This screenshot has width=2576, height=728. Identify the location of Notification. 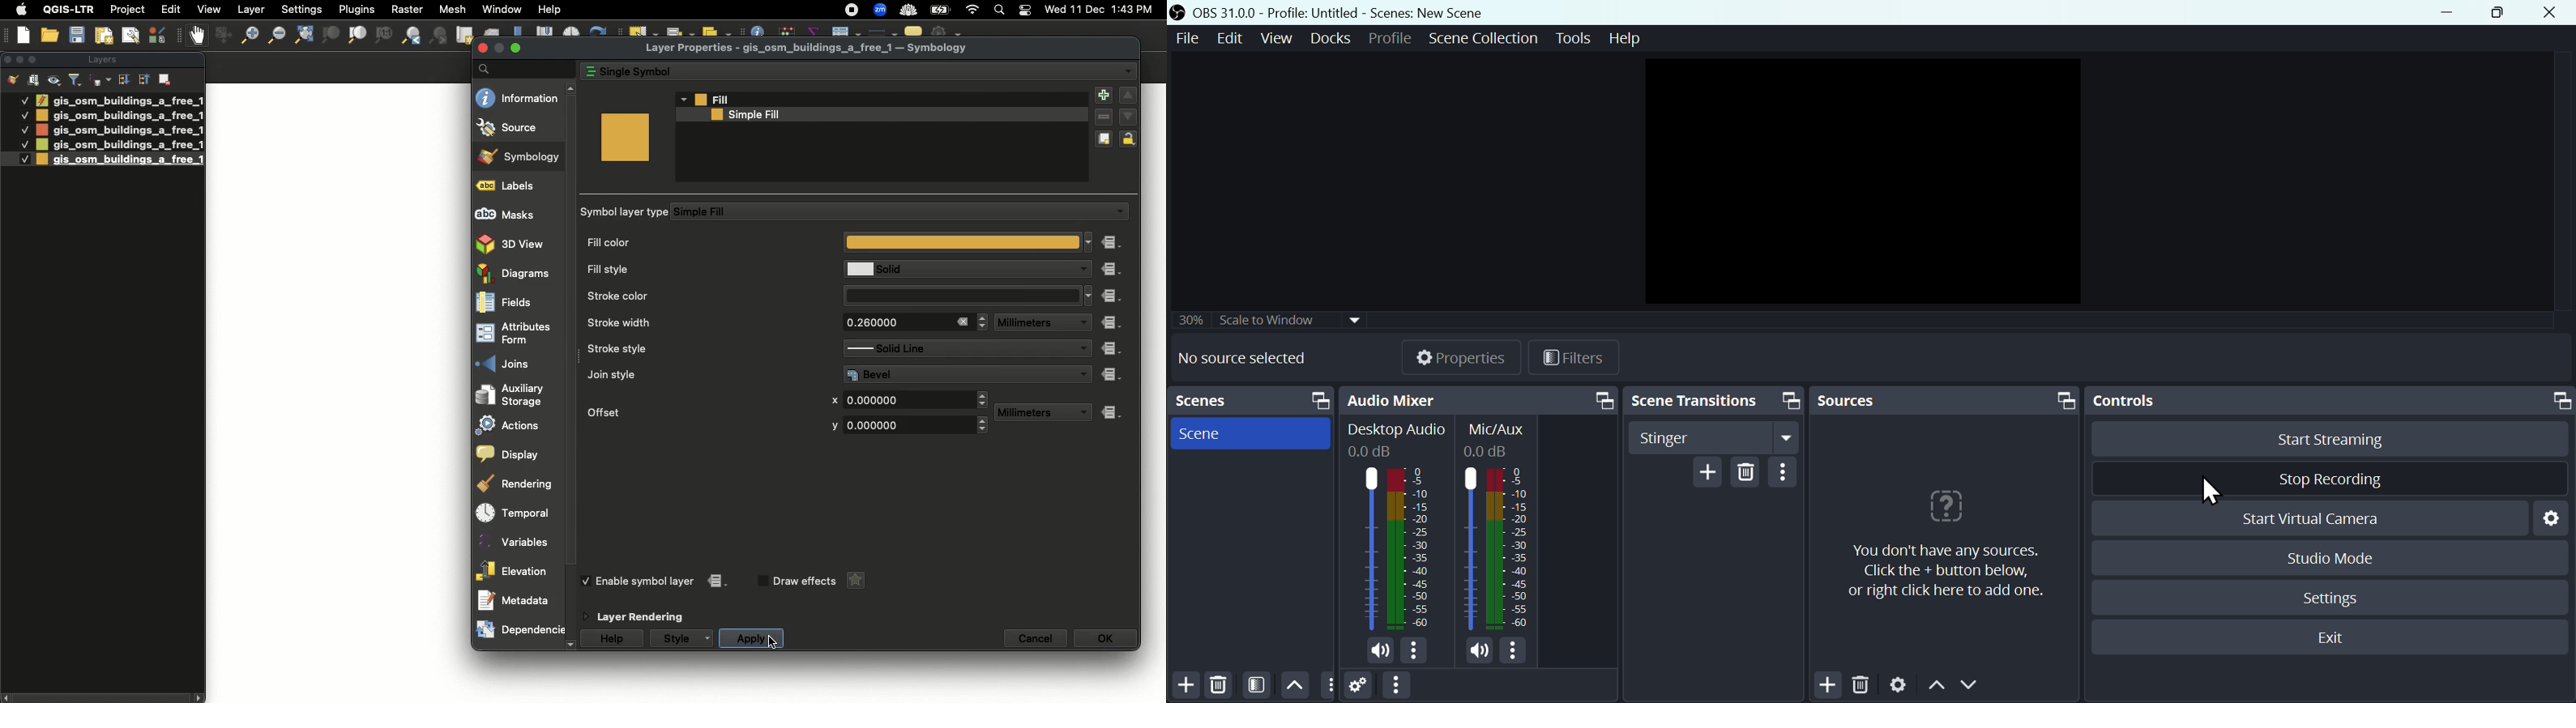
(1023, 11).